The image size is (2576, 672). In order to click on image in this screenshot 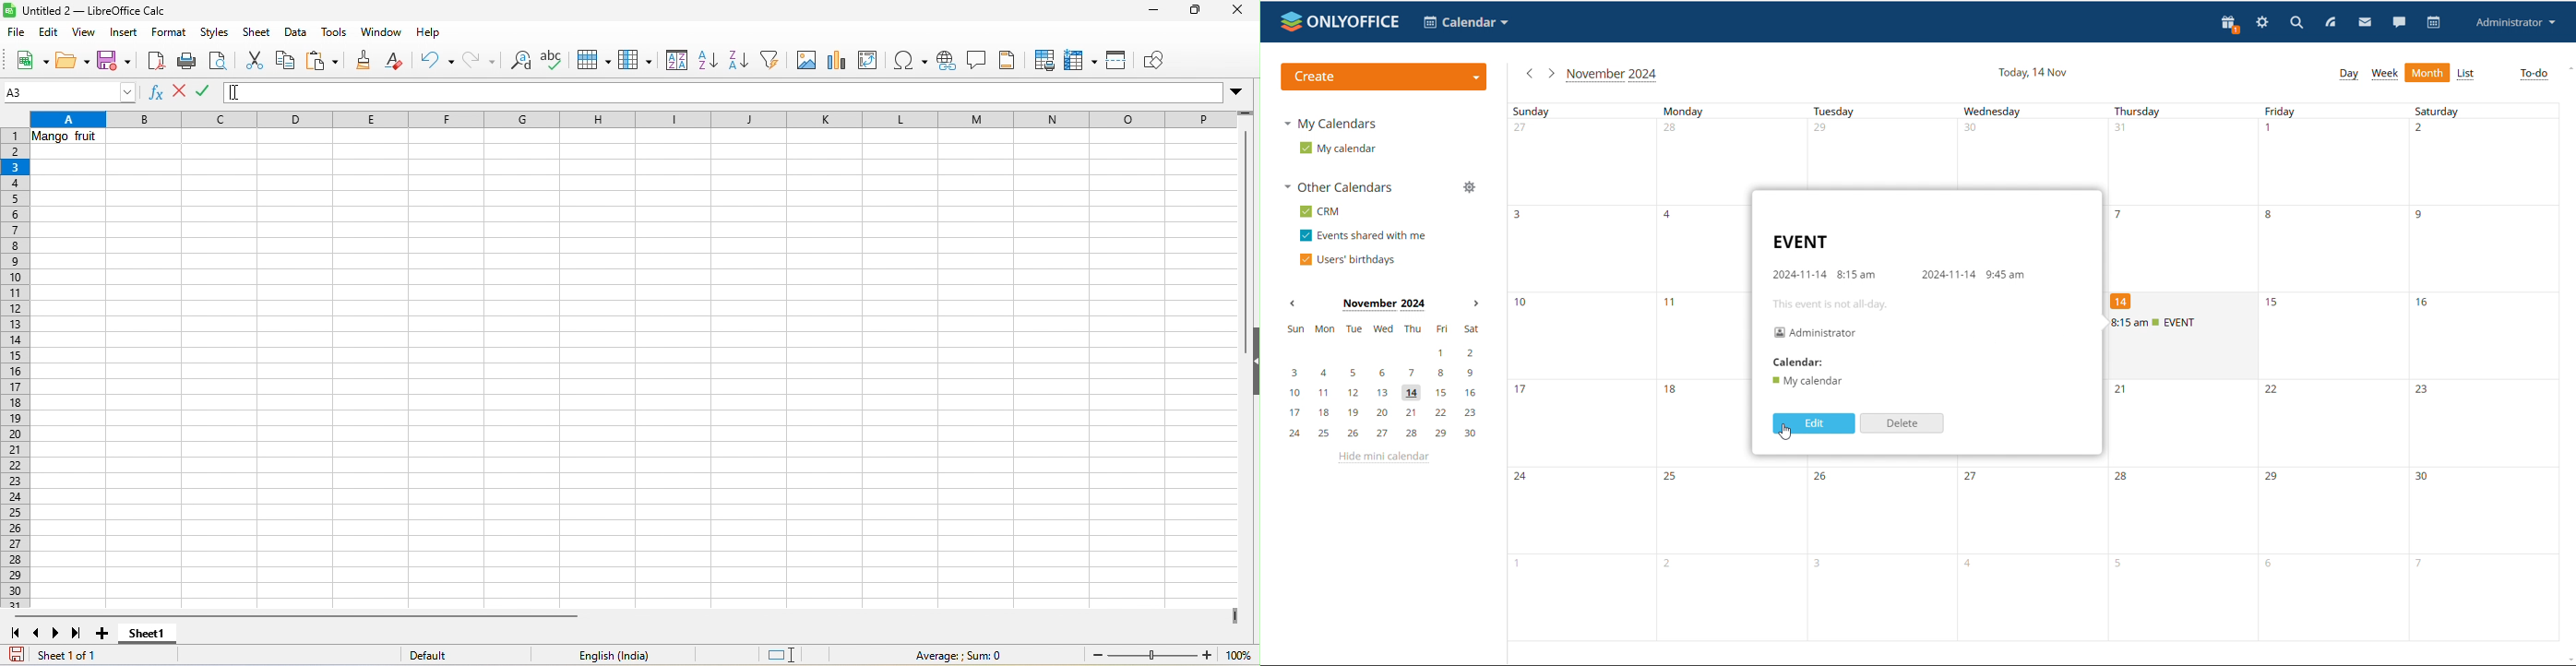, I will do `click(805, 62)`.